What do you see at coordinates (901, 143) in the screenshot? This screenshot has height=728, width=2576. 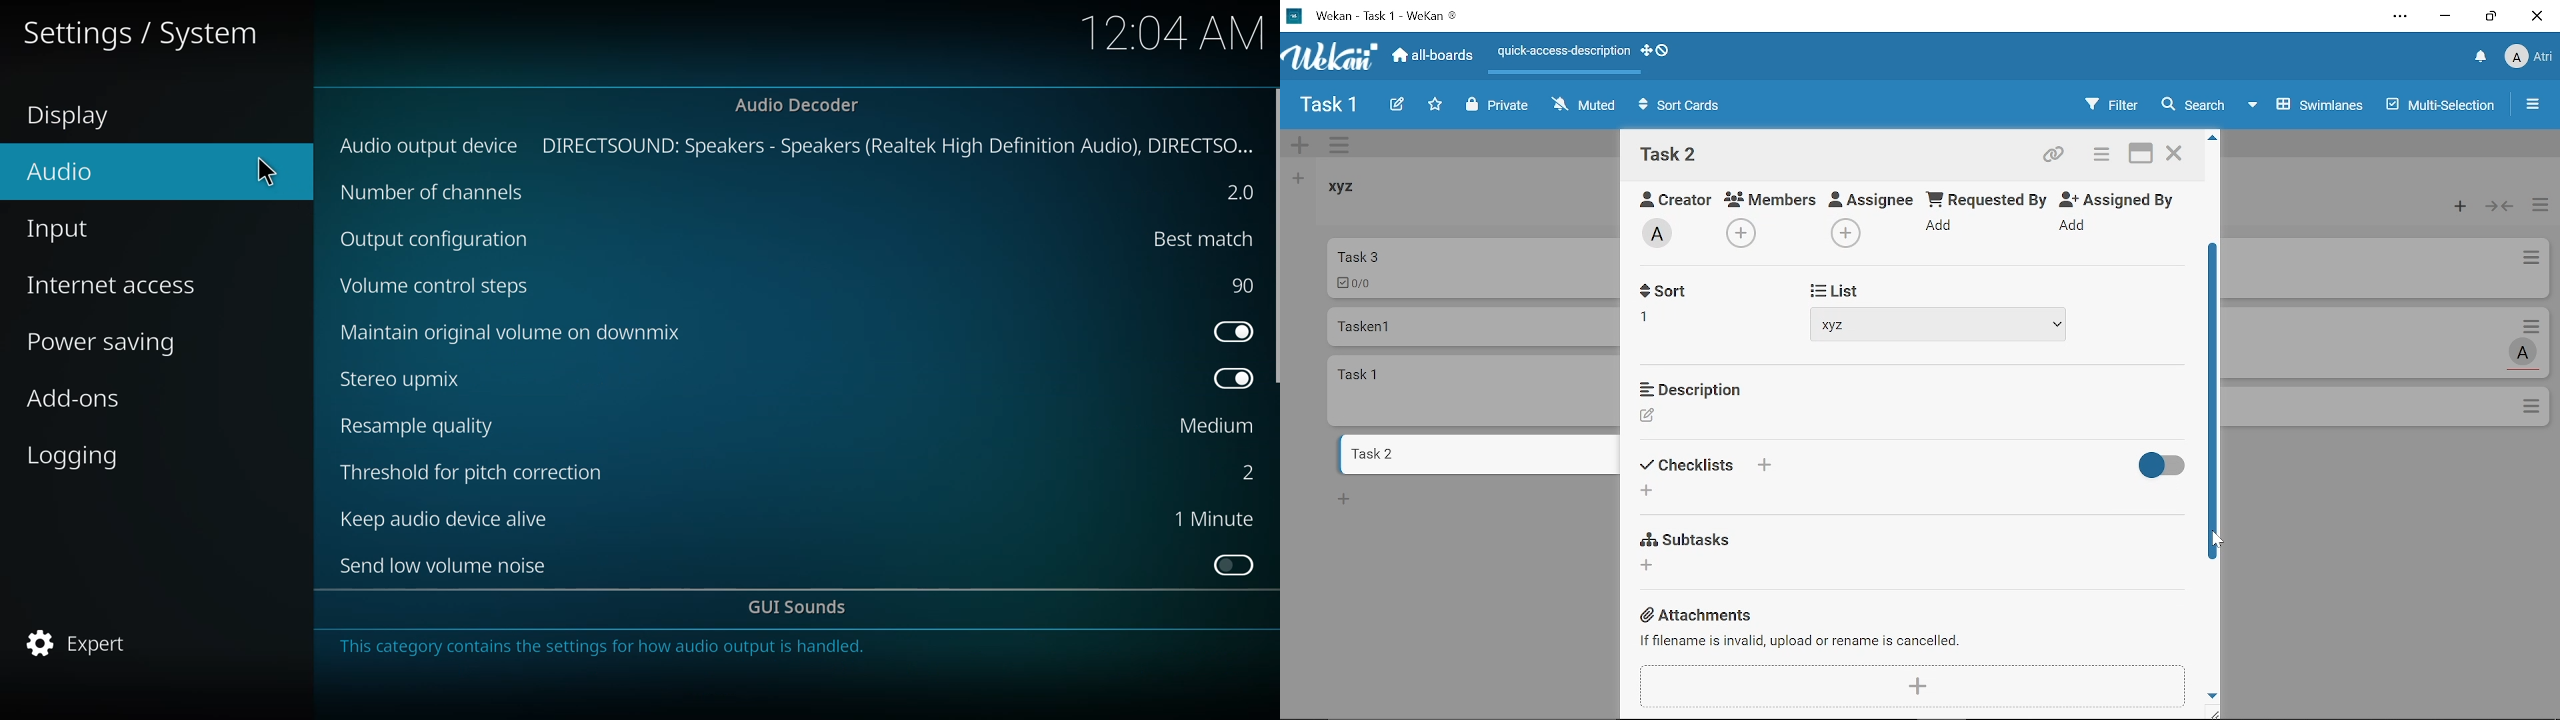 I see `directsound` at bounding box center [901, 143].